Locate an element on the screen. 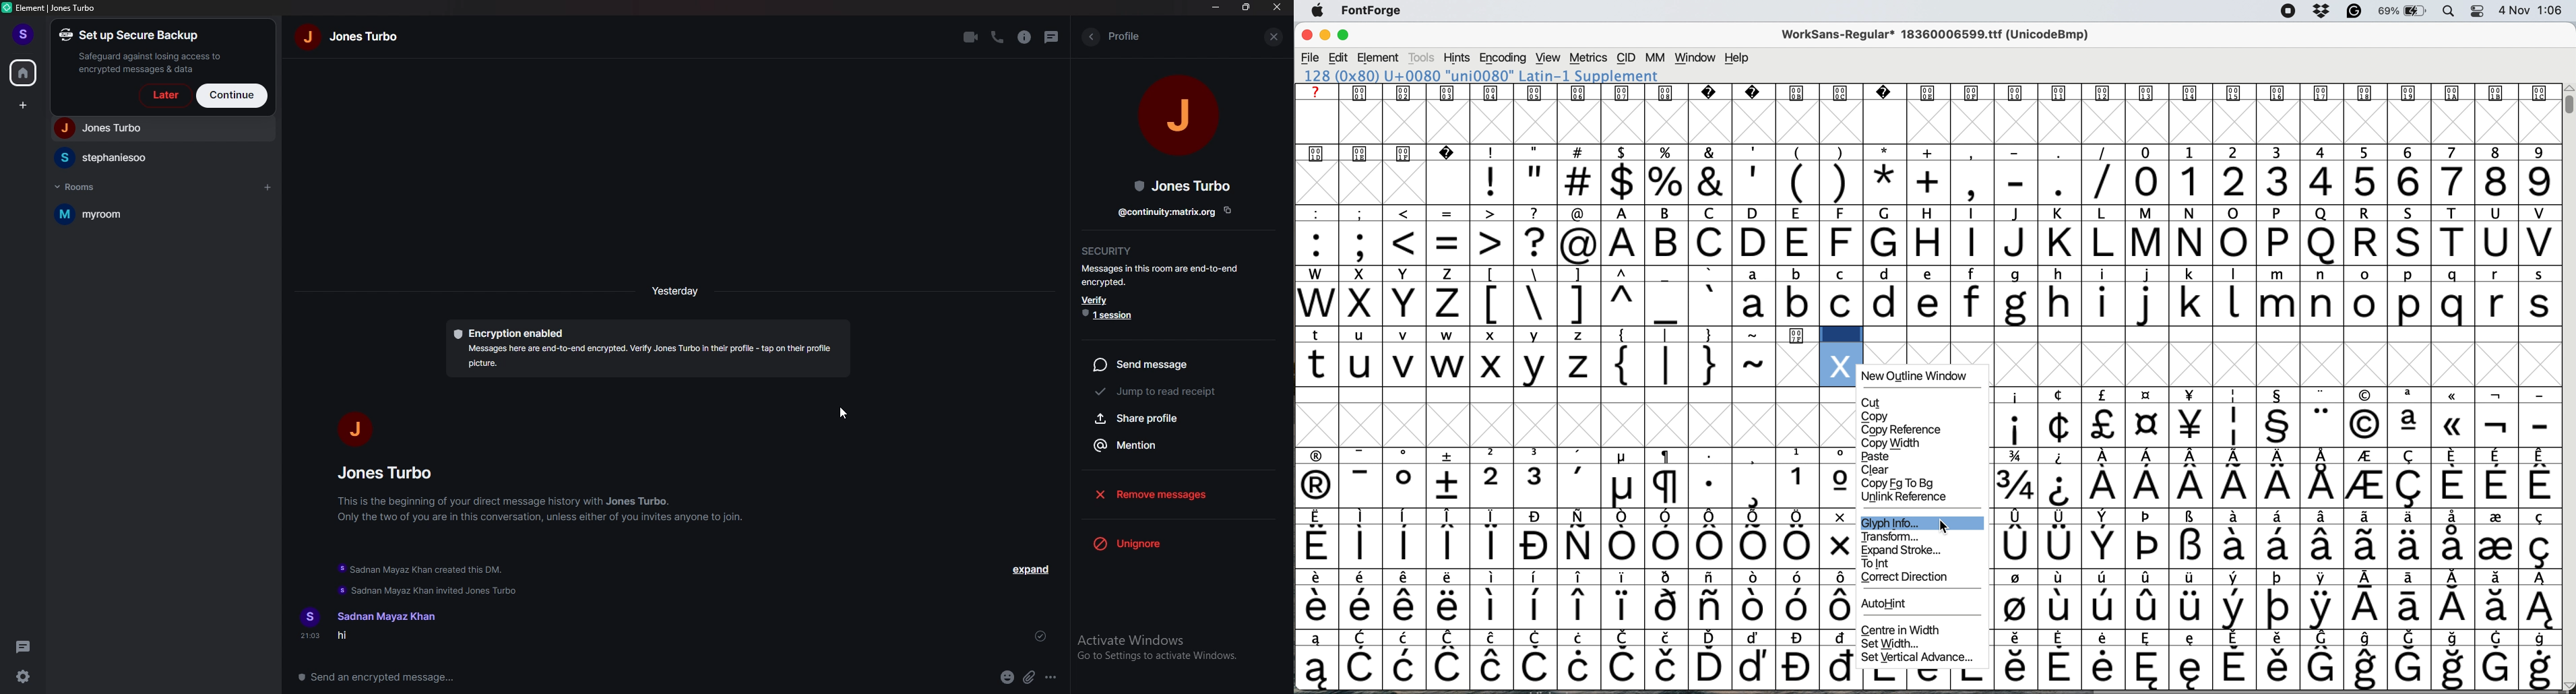 The width and height of the screenshot is (2576, 700). text is located at coordinates (1925, 93).